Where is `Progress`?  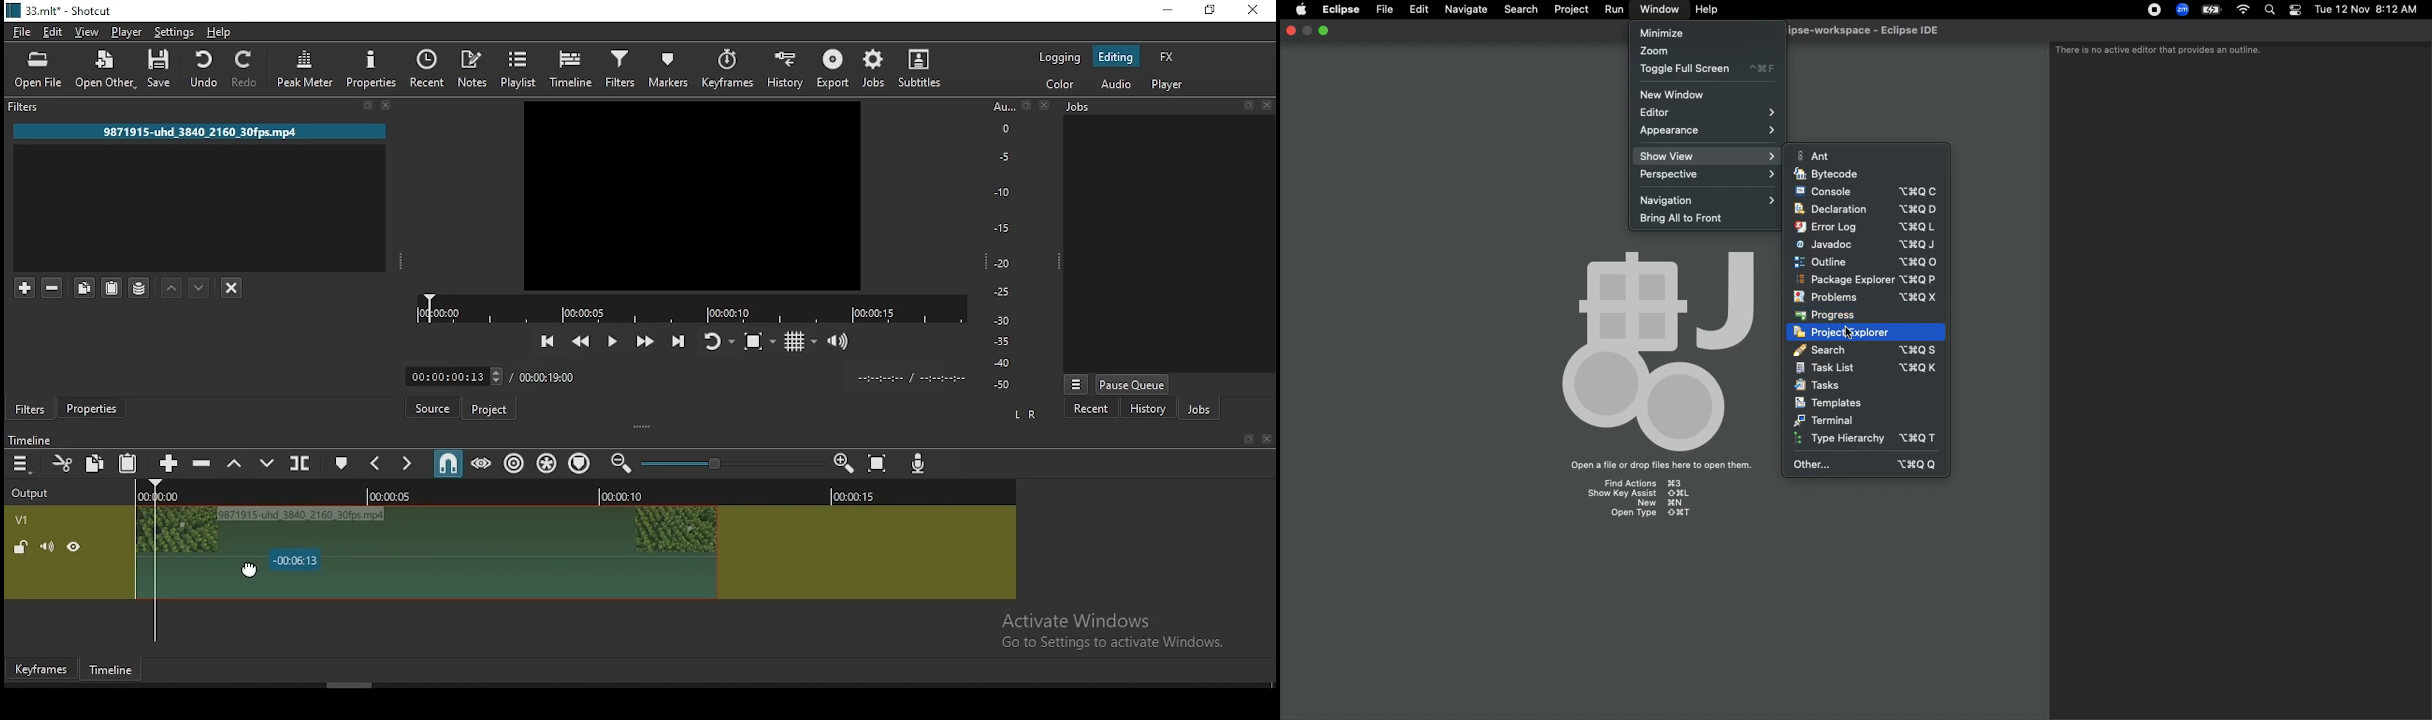
Progress is located at coordinates (1828, 316).